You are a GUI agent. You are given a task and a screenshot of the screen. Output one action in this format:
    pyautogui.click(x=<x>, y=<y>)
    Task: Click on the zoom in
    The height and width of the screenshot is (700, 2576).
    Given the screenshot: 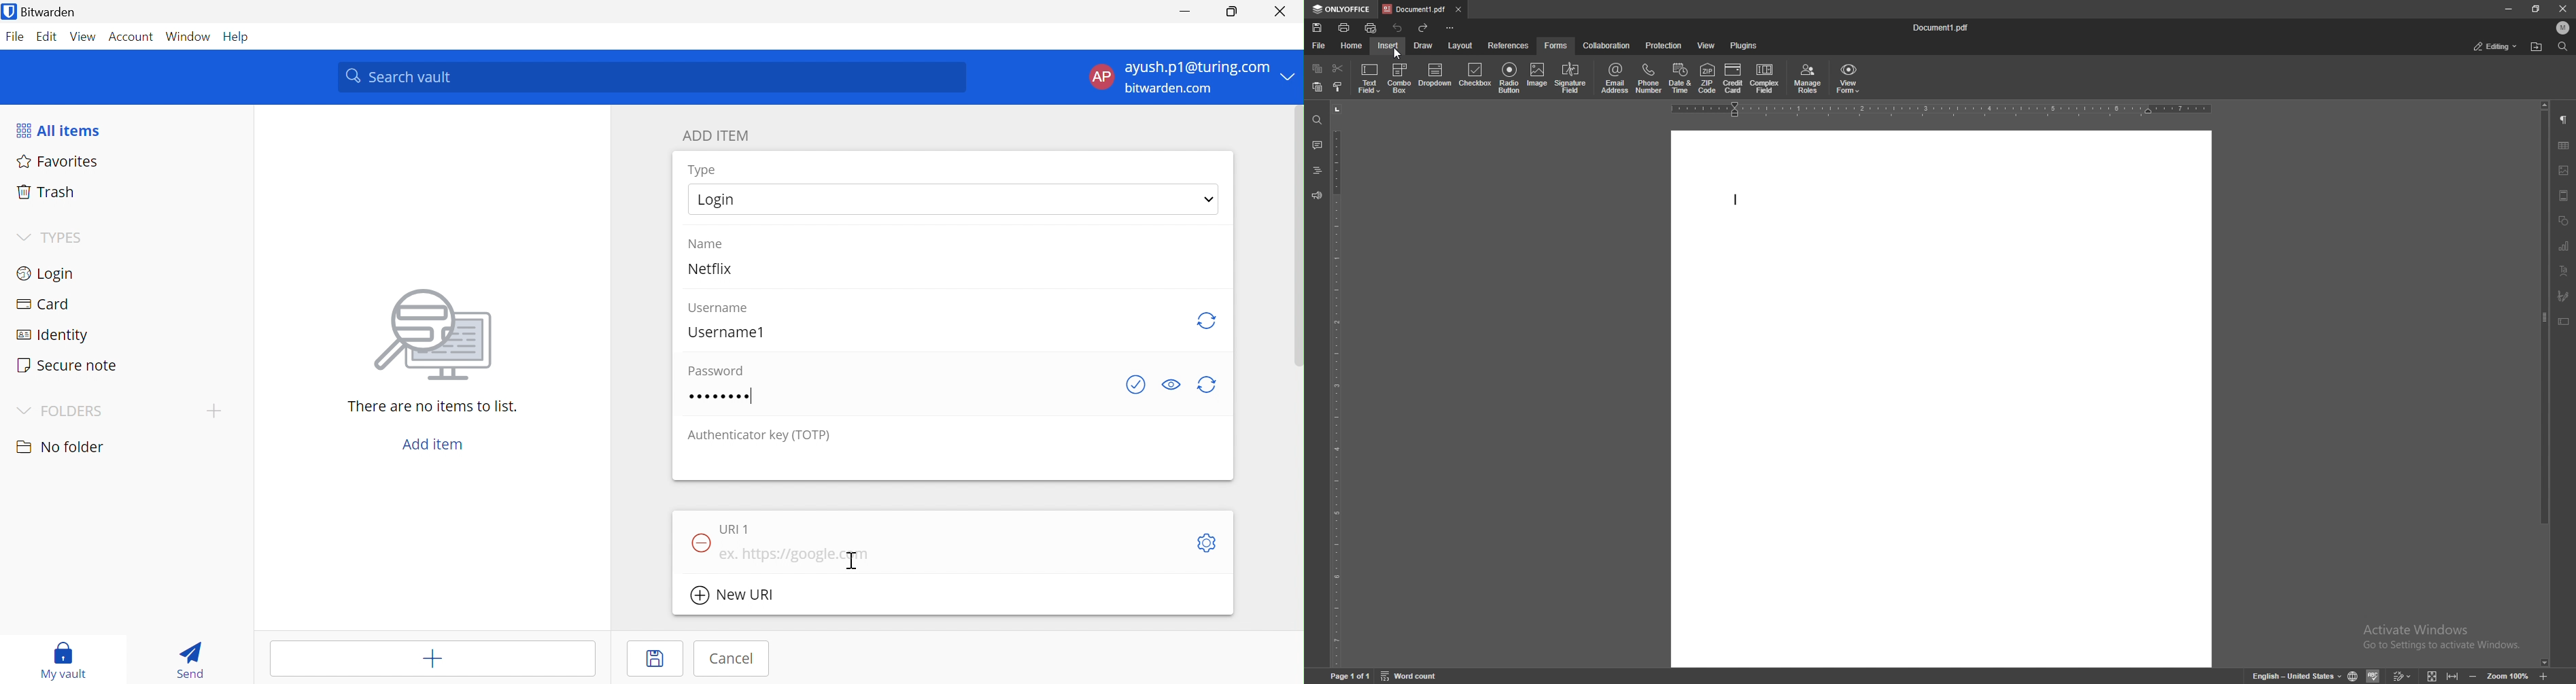 What is the action you would take?
    pyautogui.click(x=2545, y=676)
    